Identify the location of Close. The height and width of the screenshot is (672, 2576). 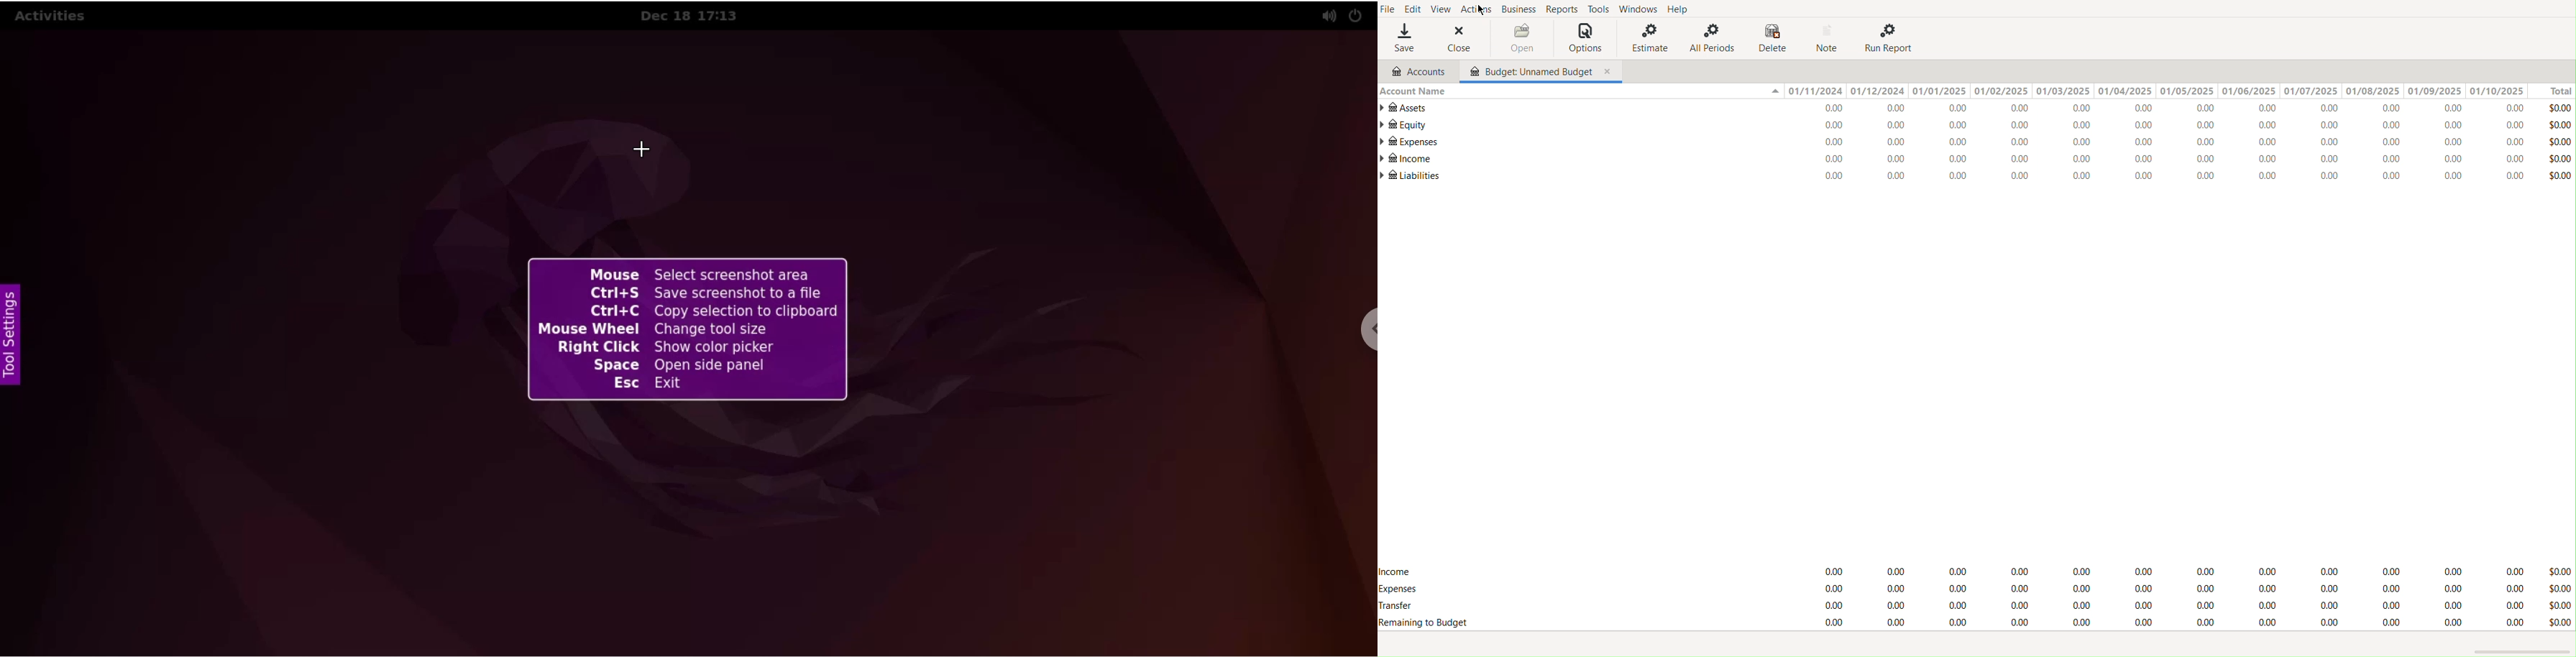
(1460, 40).